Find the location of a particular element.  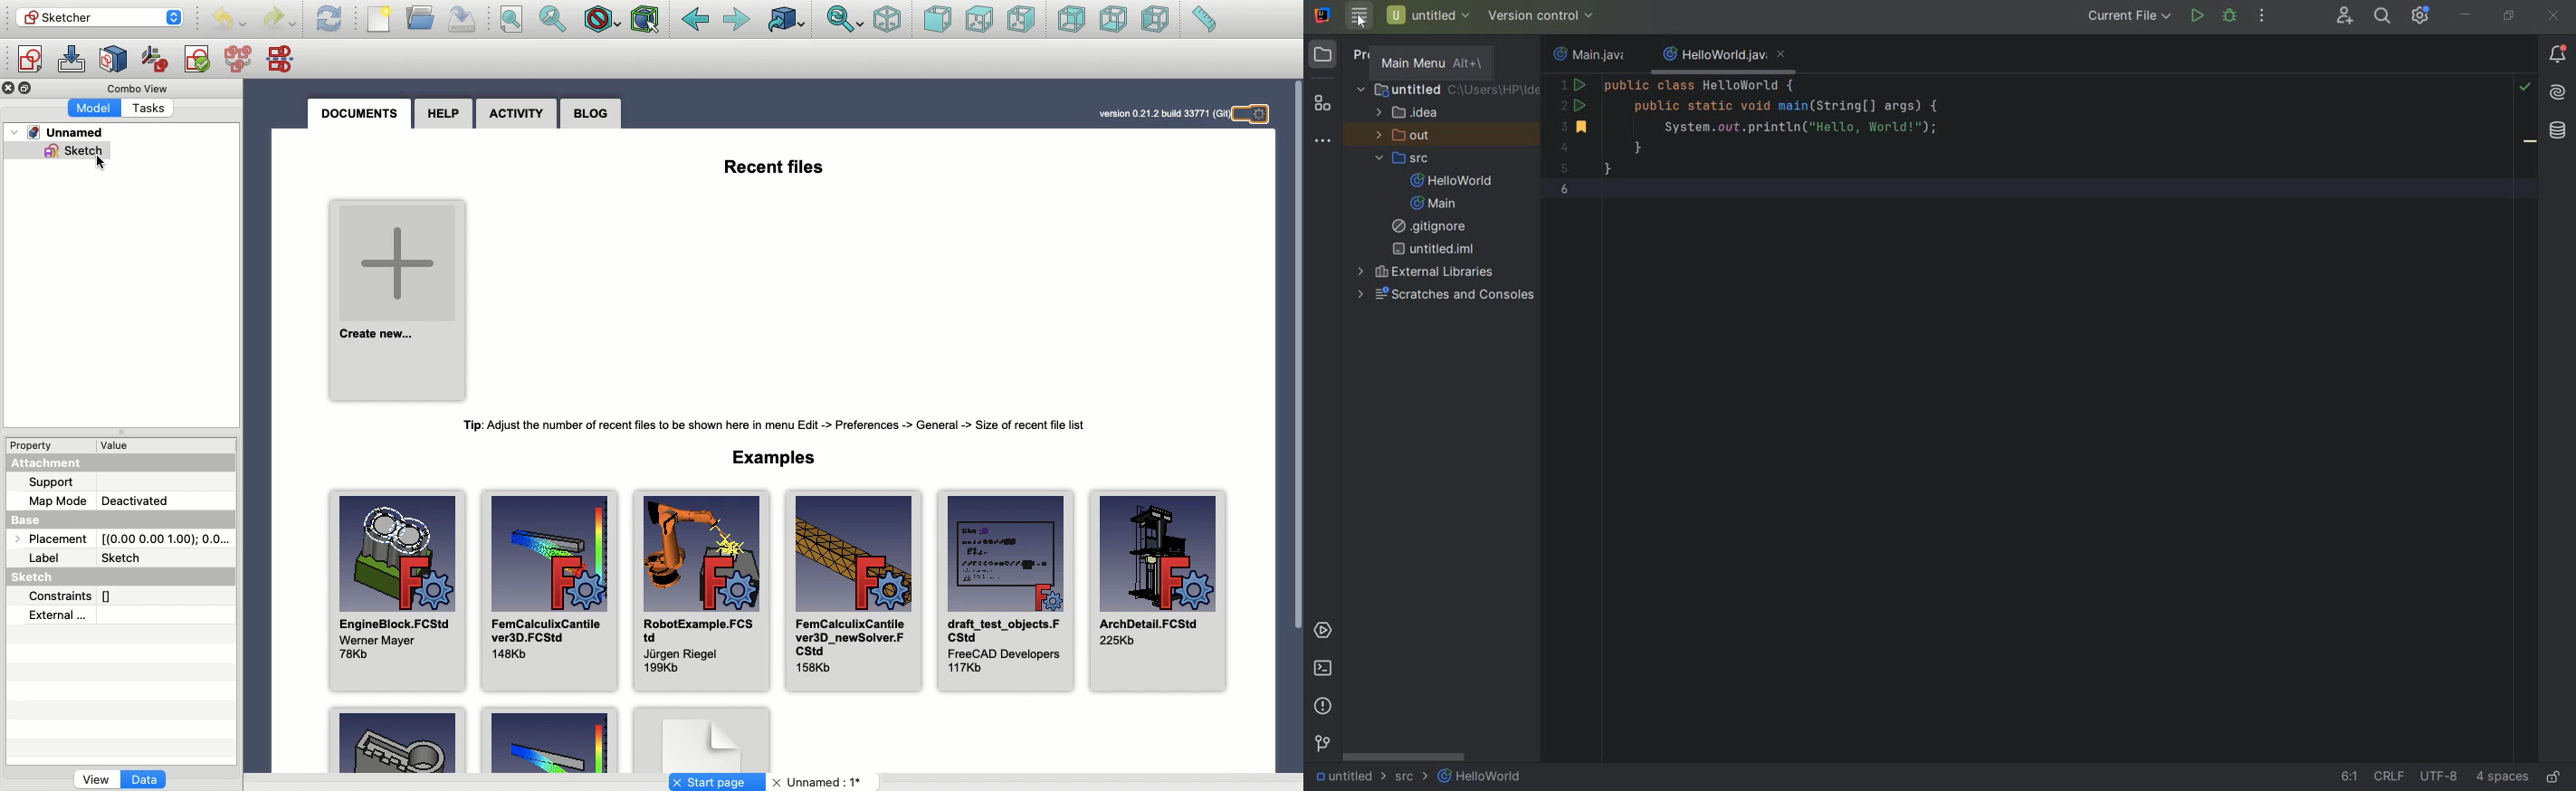

Settings is located at coordinates (1254, 113).